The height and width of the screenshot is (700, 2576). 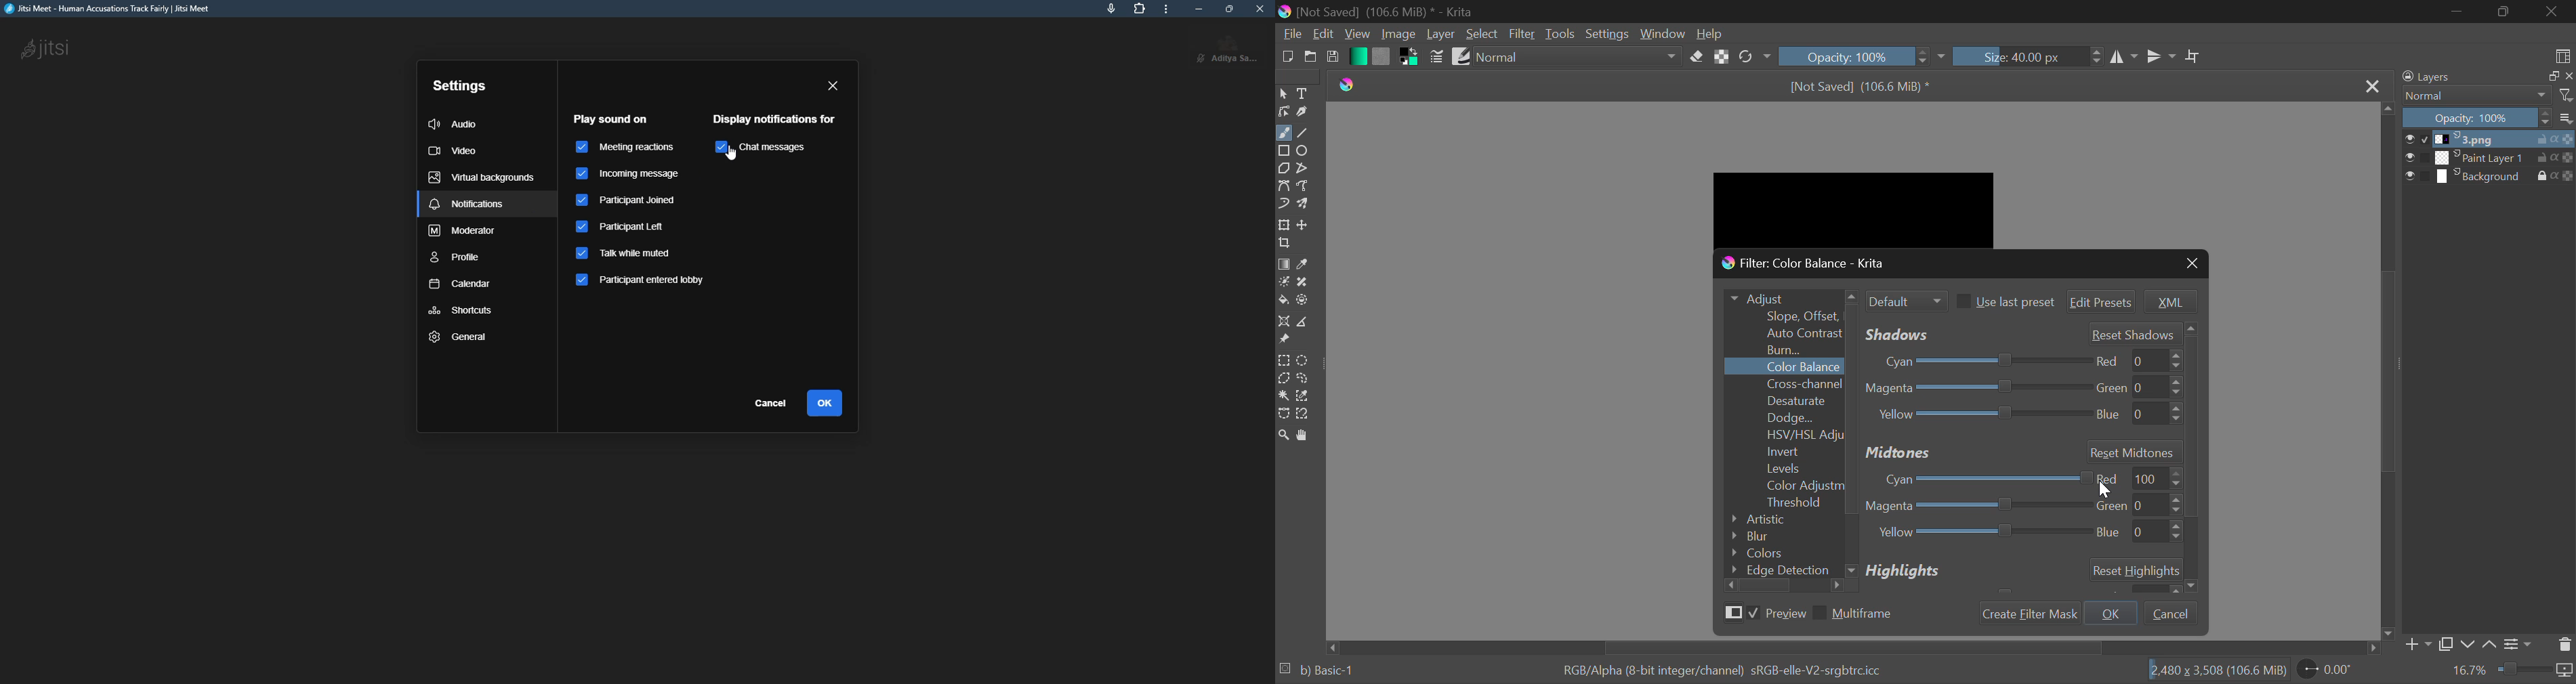 I want to click on Blur, so click(x=1777, y=537).